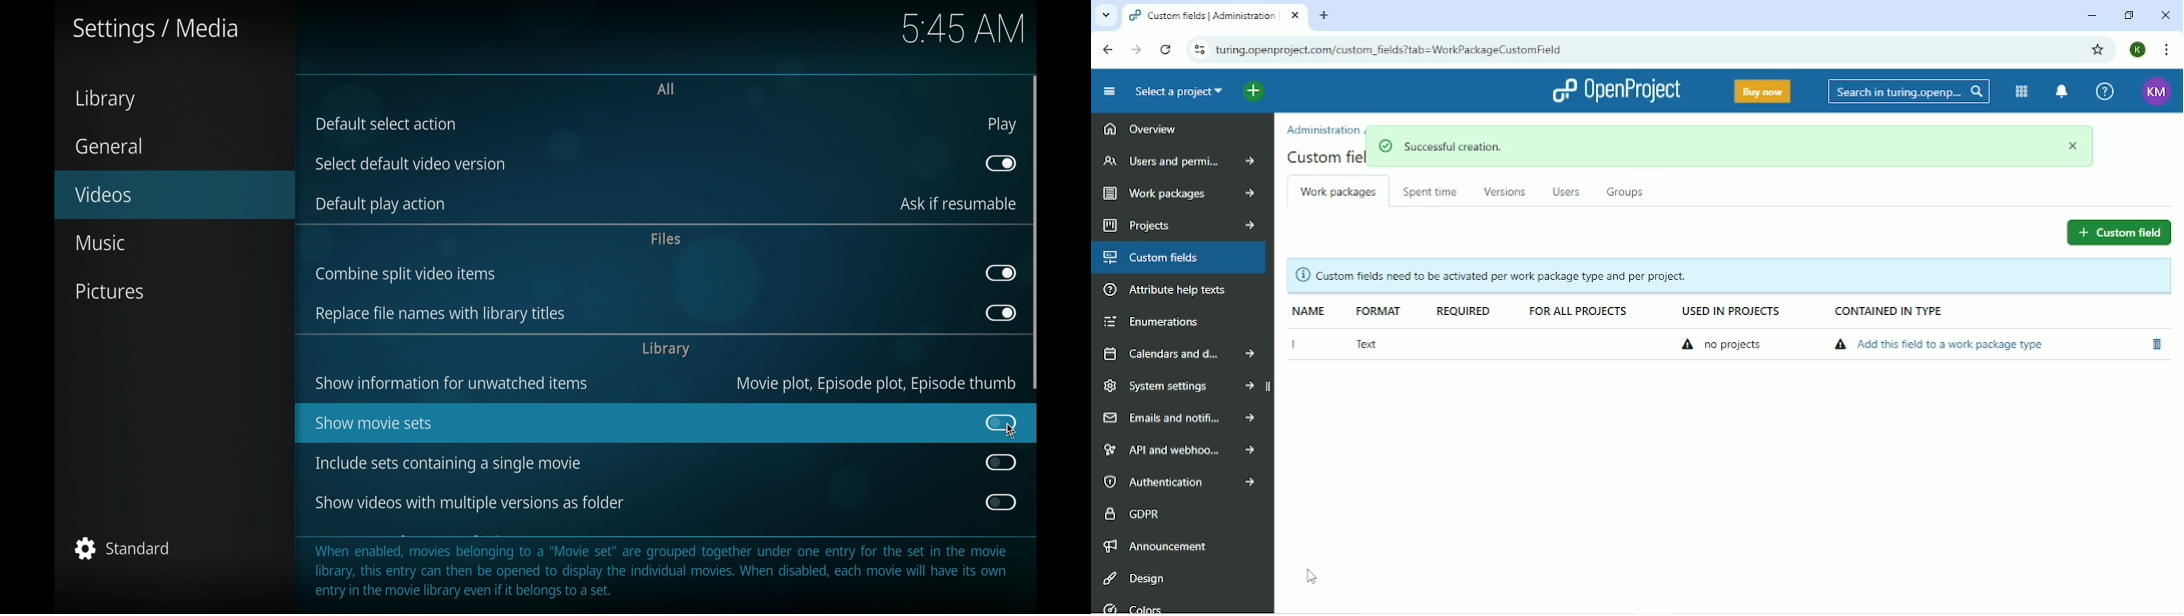 The height and width of the screenshot is (616, 2184). What do you see at coordinates (447, 464) in the screenshot?
I see `include sets` at bounding box center [447, 464].